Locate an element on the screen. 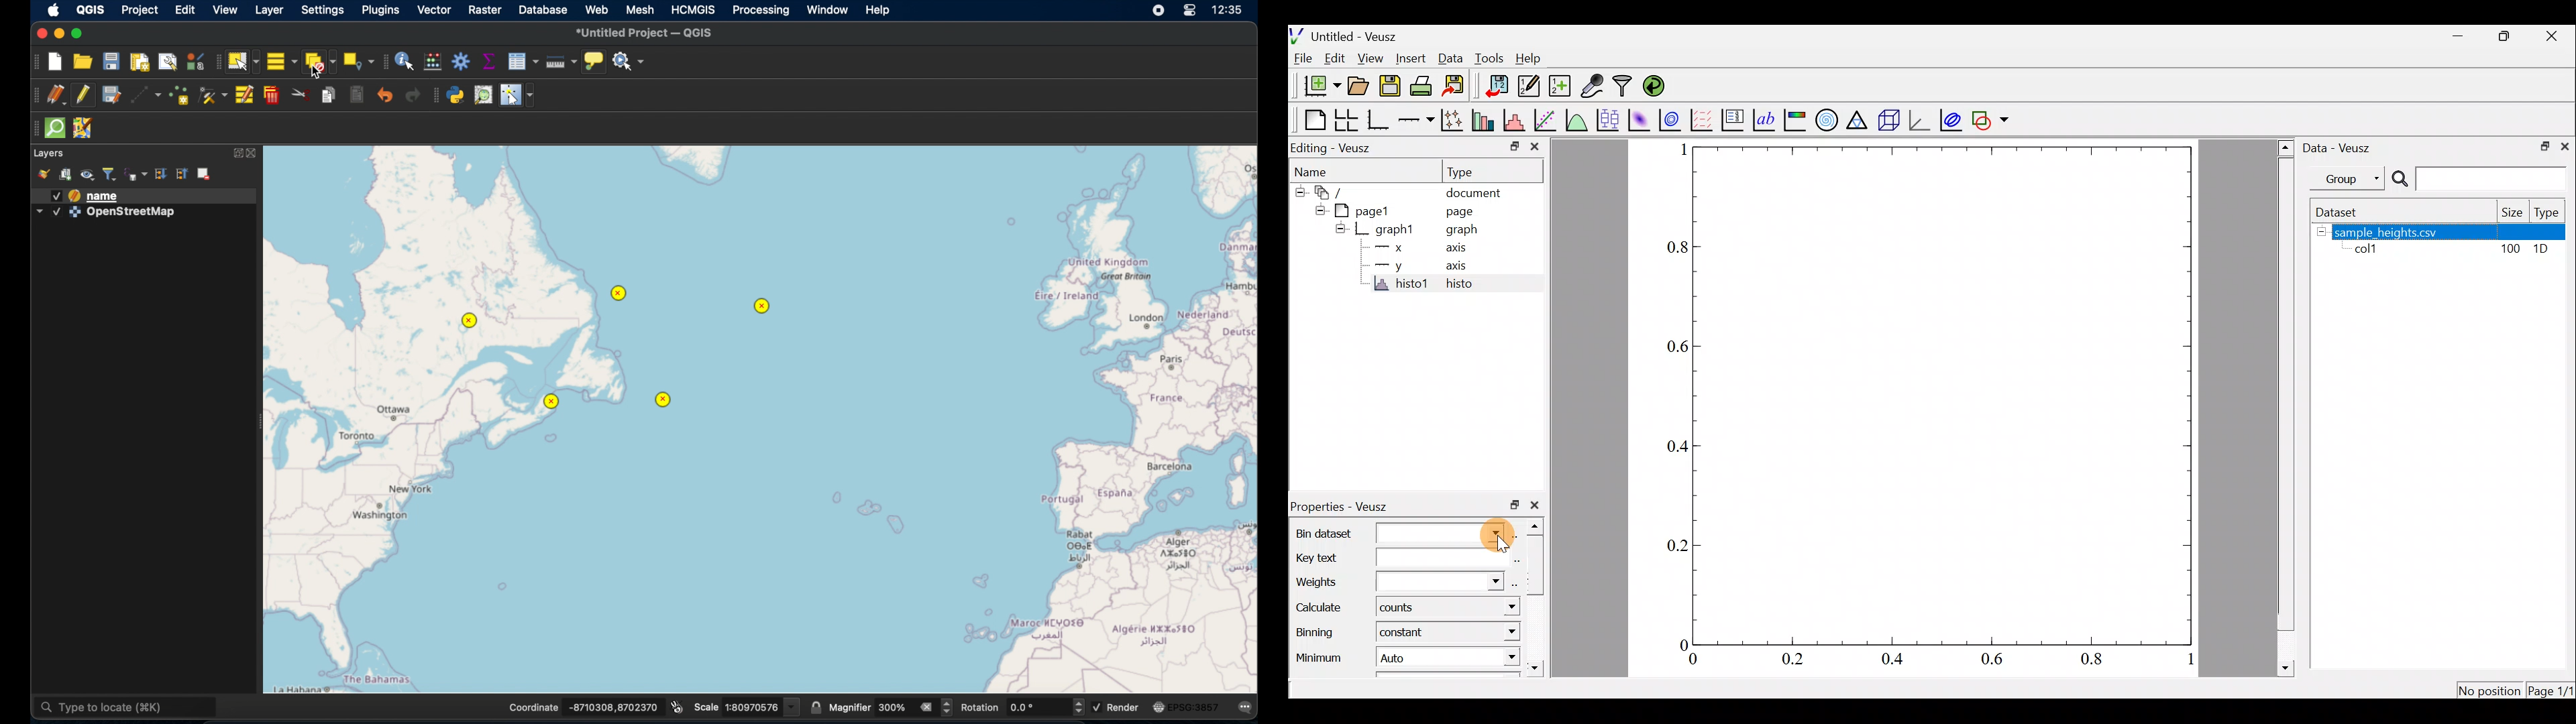  open layer styling panel is located at coordinates (44, 174).